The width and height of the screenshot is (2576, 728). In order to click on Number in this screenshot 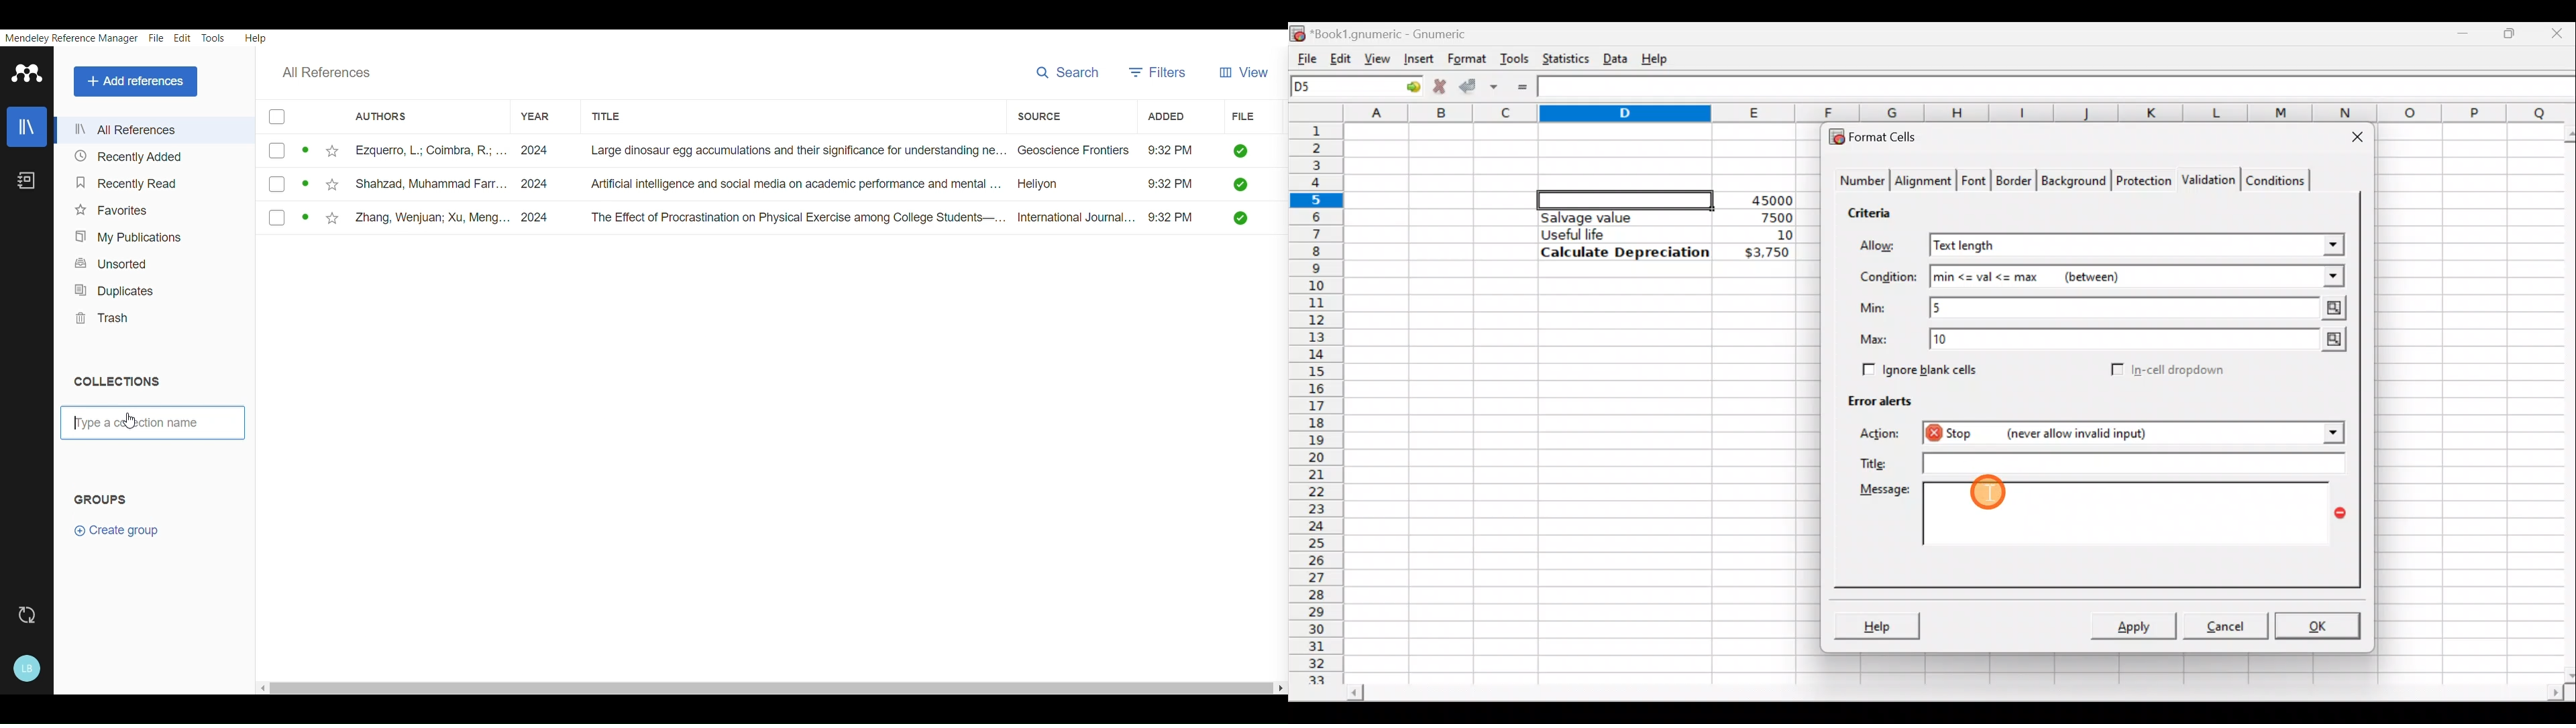, I will do `click(1859, 182)`.